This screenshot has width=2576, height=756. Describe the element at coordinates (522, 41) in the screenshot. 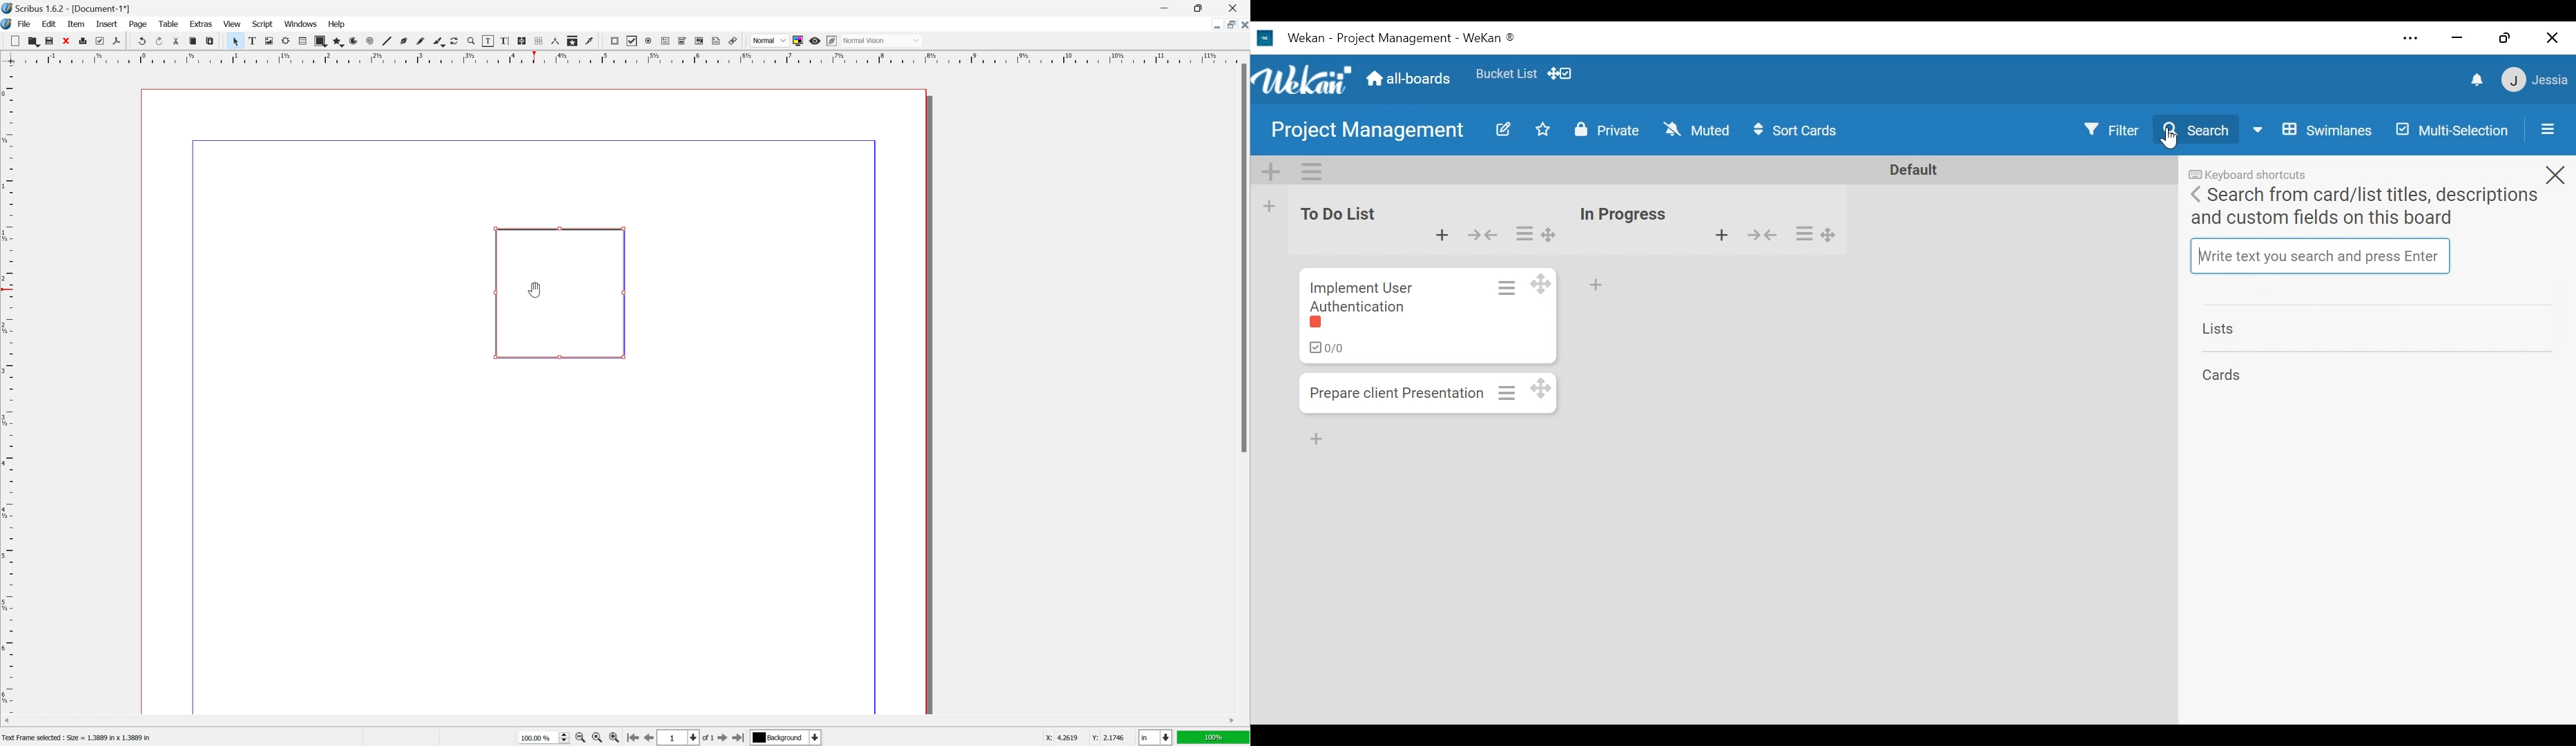

I see `link text frames` at that location.